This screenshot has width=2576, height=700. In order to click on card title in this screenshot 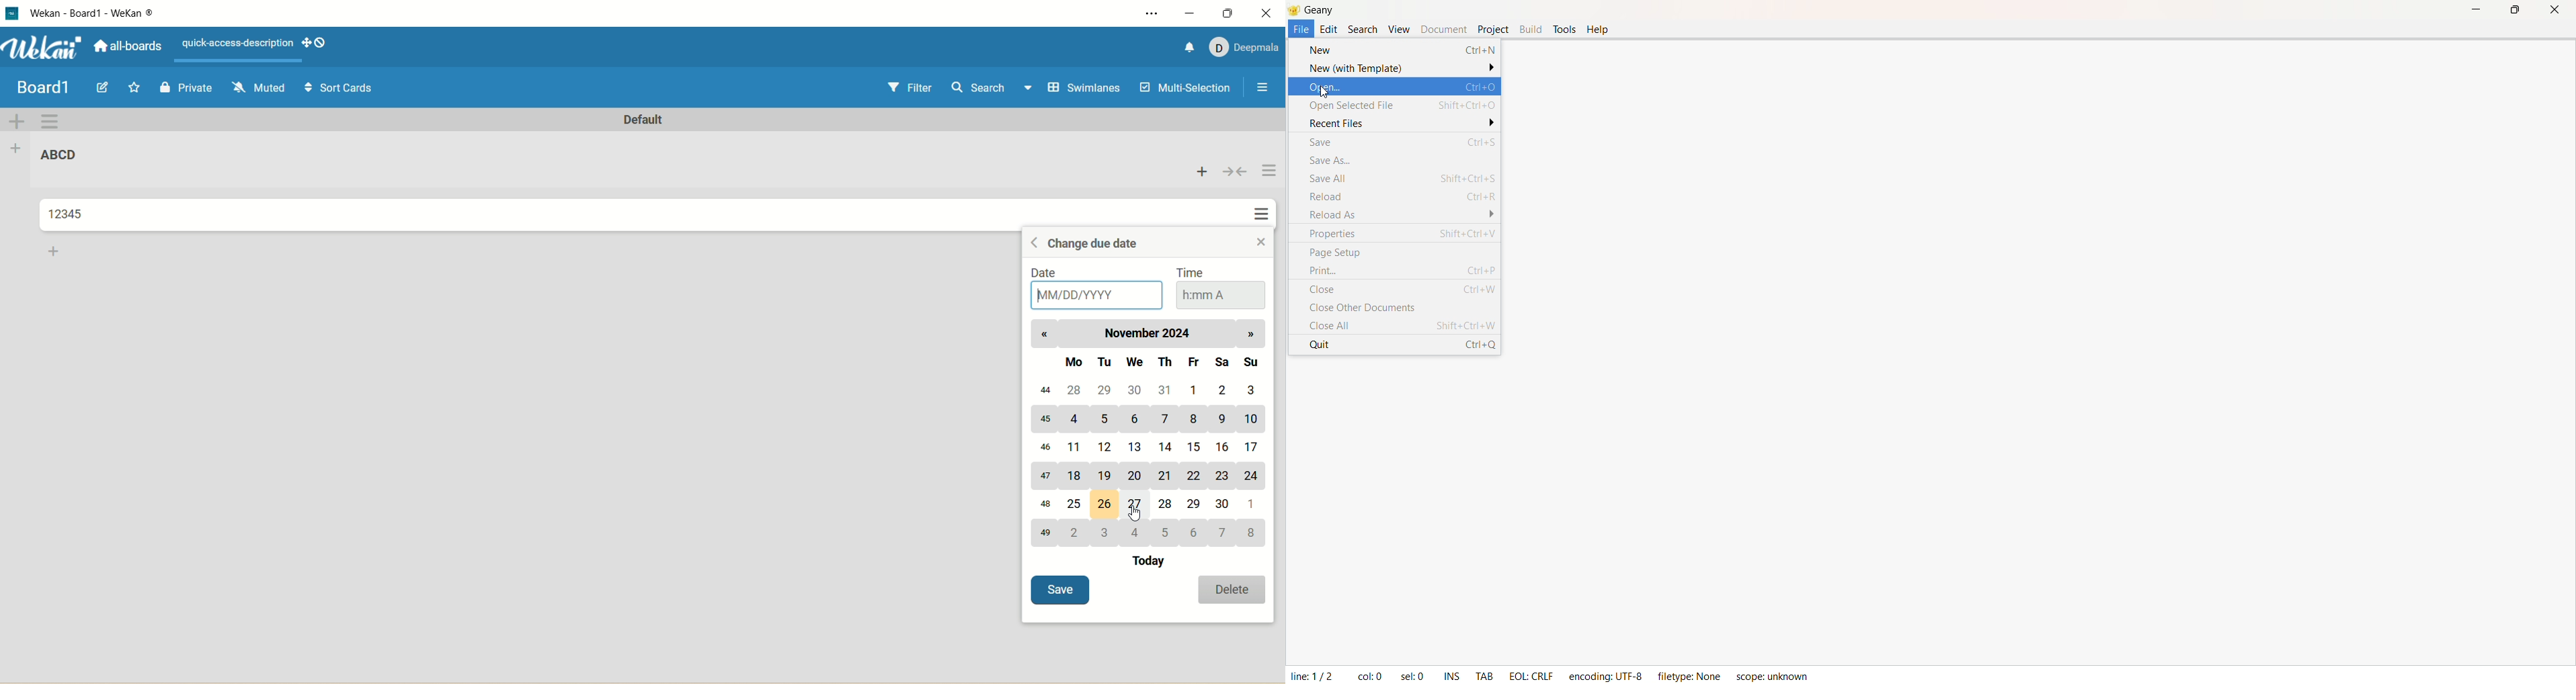, I will do `click(68, 214)`.